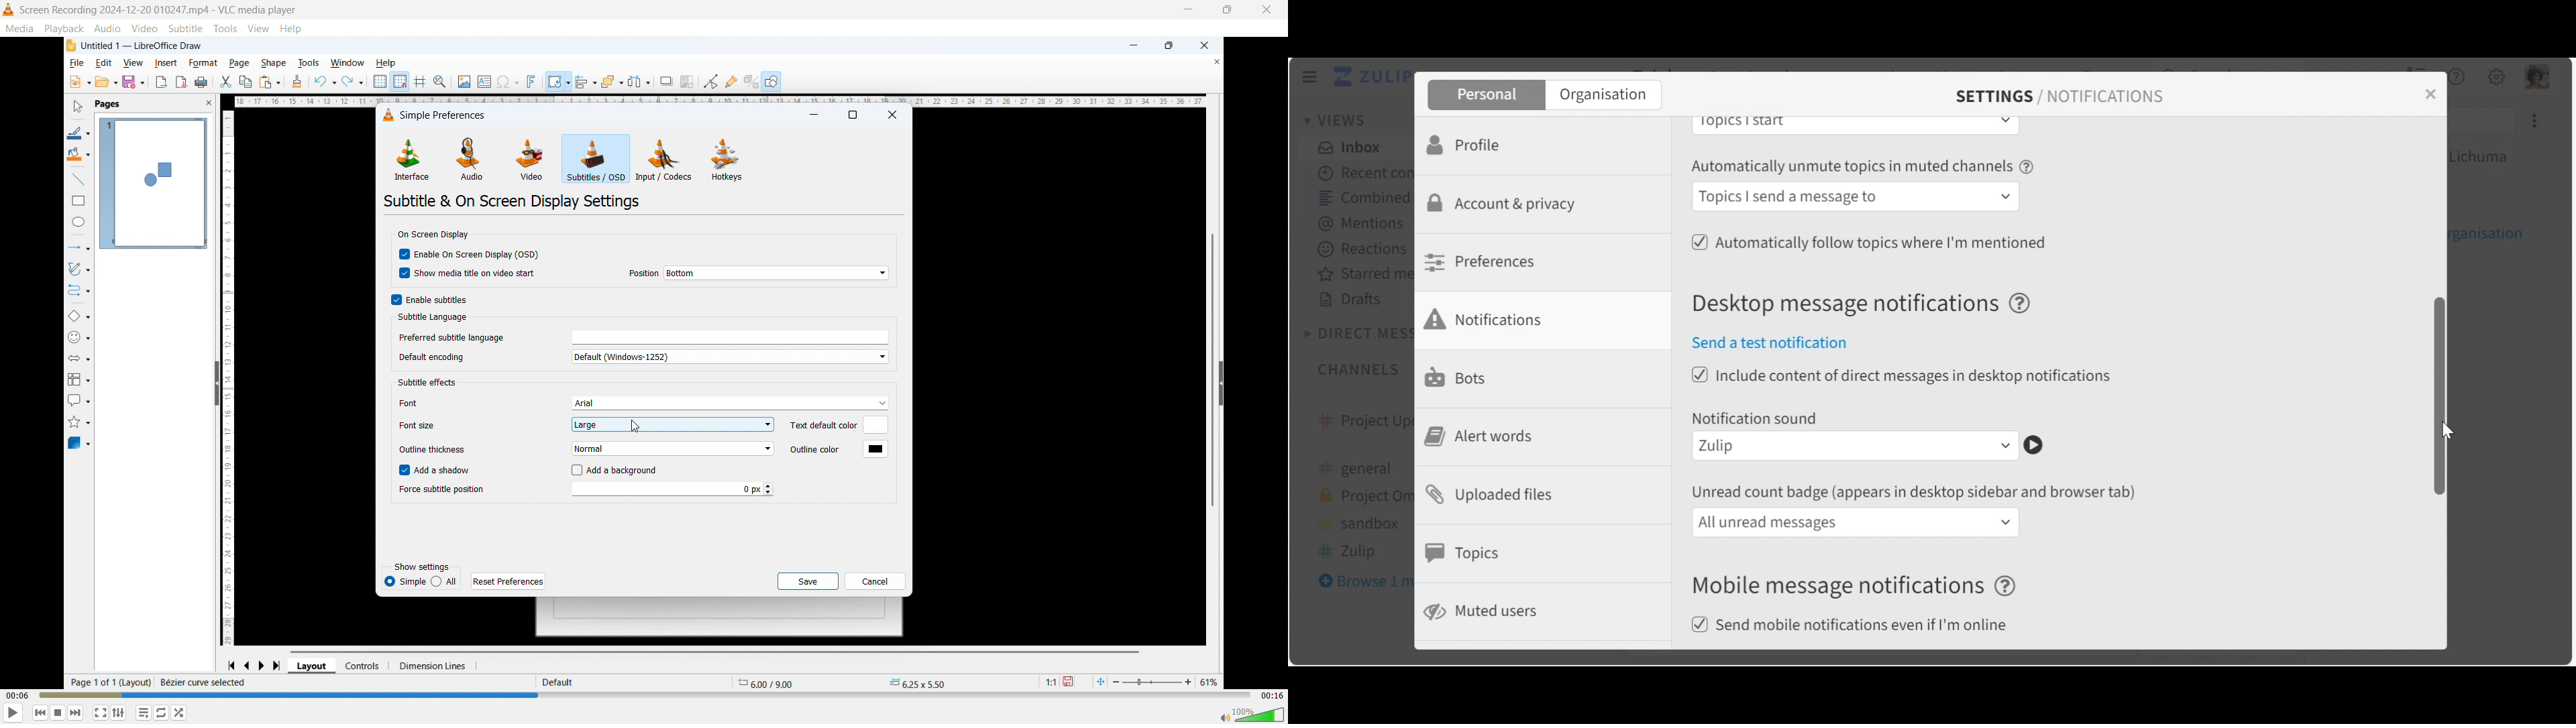 The height and width of the screenshot is (728, 2576). Describe the element at coordinates (1272, 696) in the screenshot. I see `Video duration ` at that location.